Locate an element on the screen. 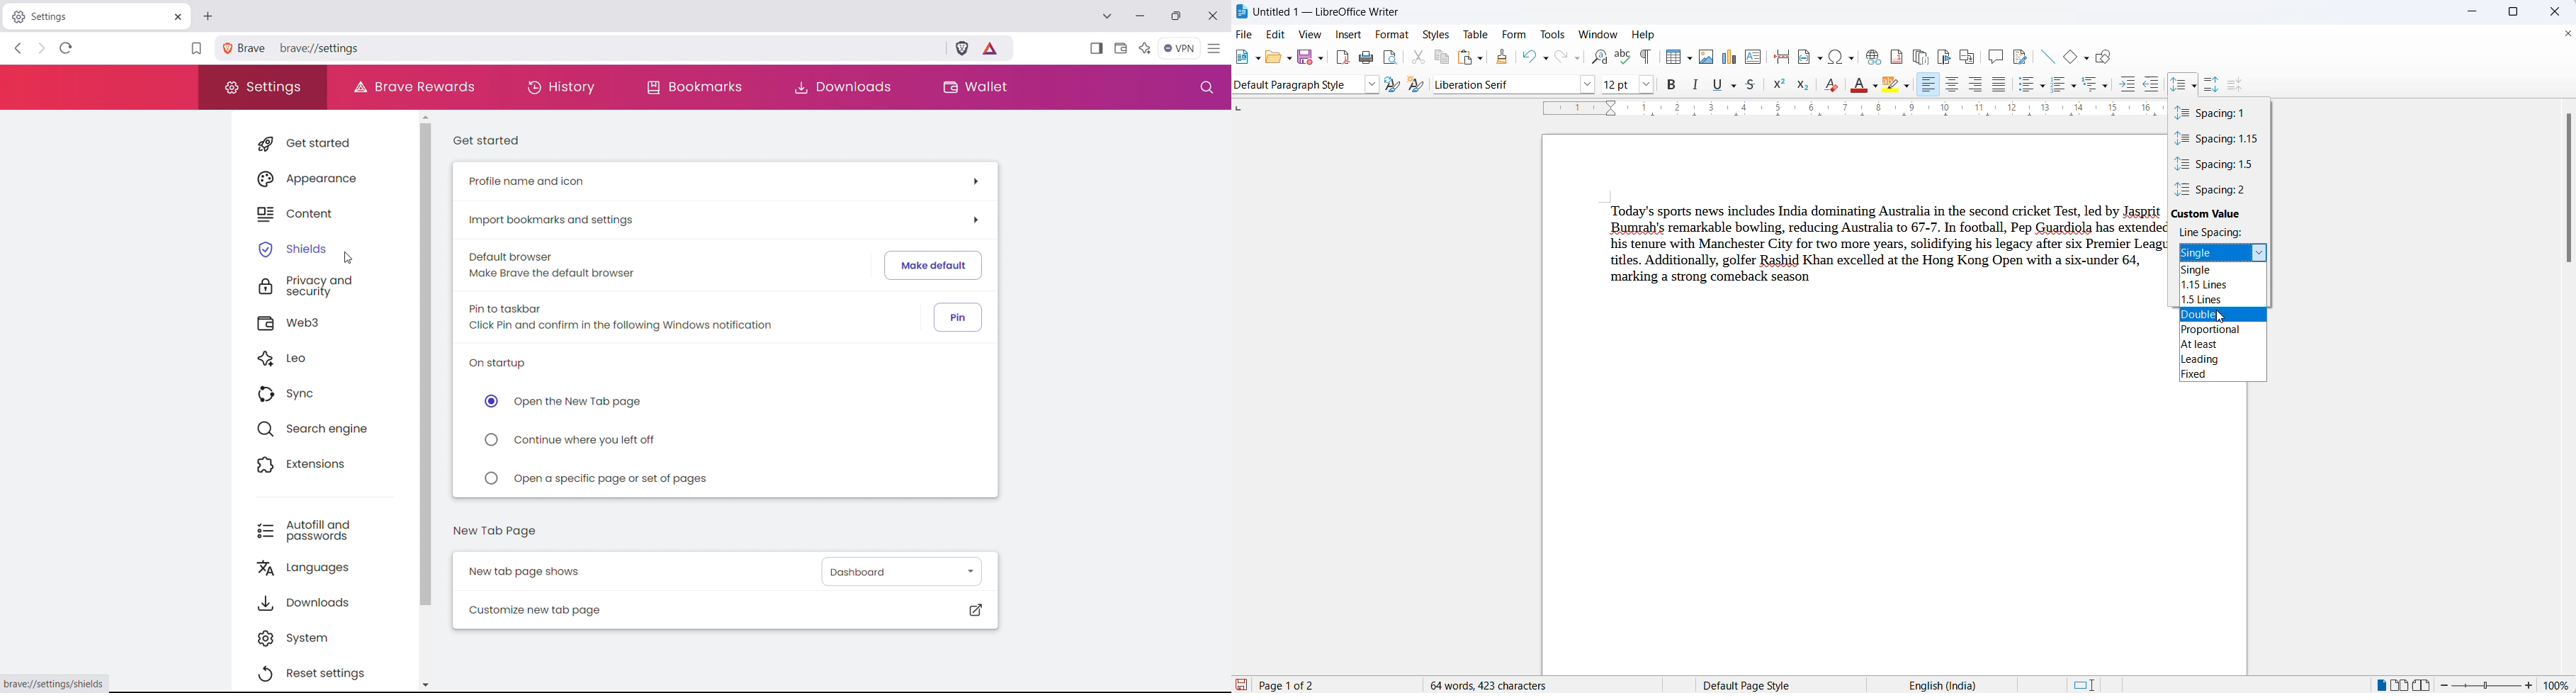  insert charts is located at coordinates (1728, 57).